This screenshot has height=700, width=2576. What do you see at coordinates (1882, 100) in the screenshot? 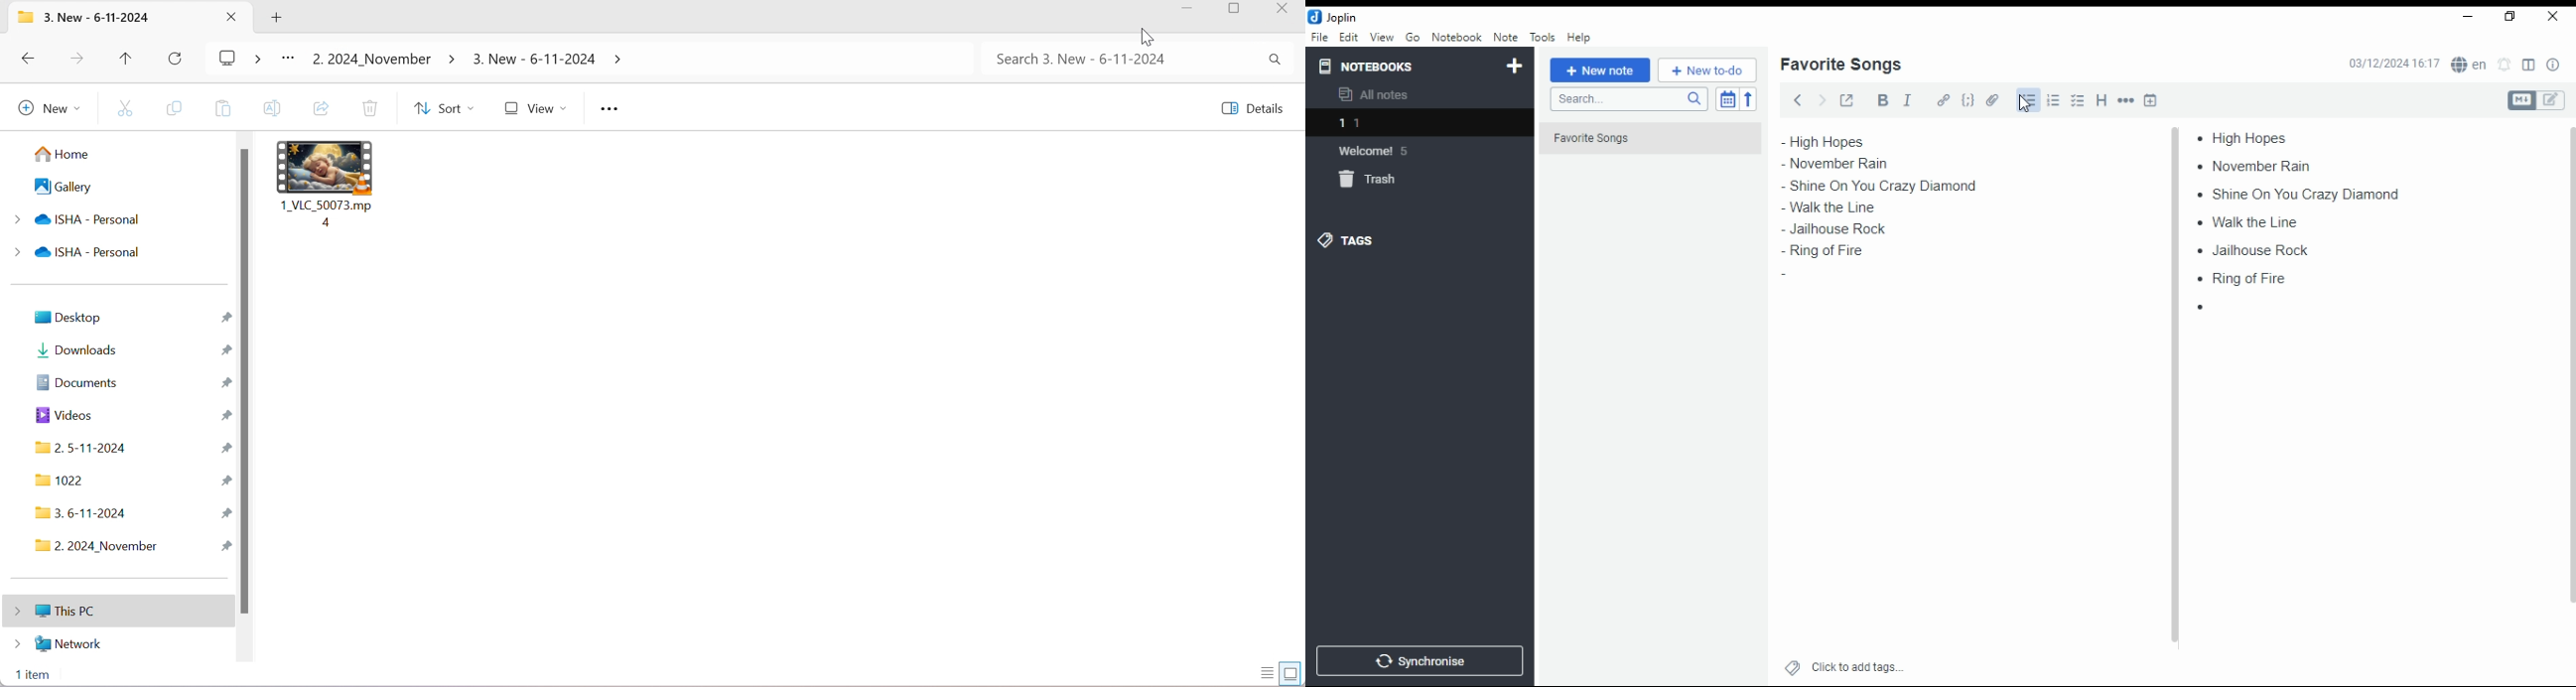
I see `bold` at bounding box center [1882, 100].